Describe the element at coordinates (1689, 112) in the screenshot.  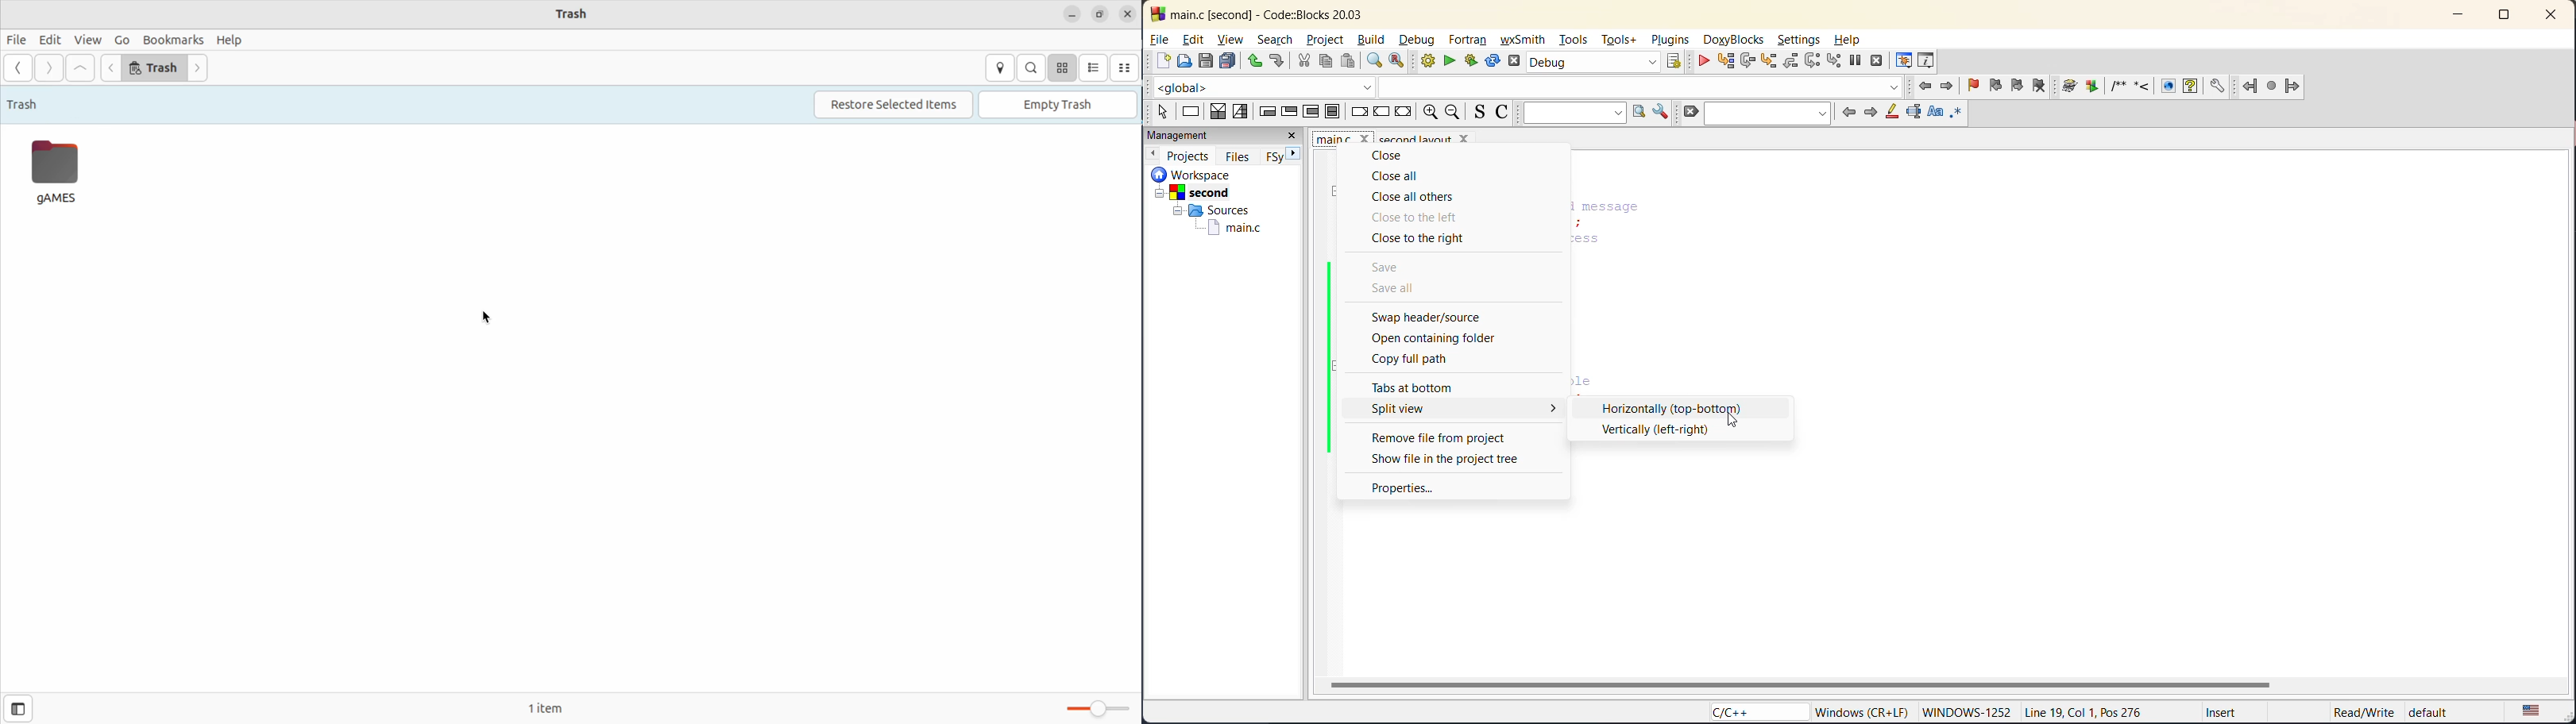
I see `clear` at that location.